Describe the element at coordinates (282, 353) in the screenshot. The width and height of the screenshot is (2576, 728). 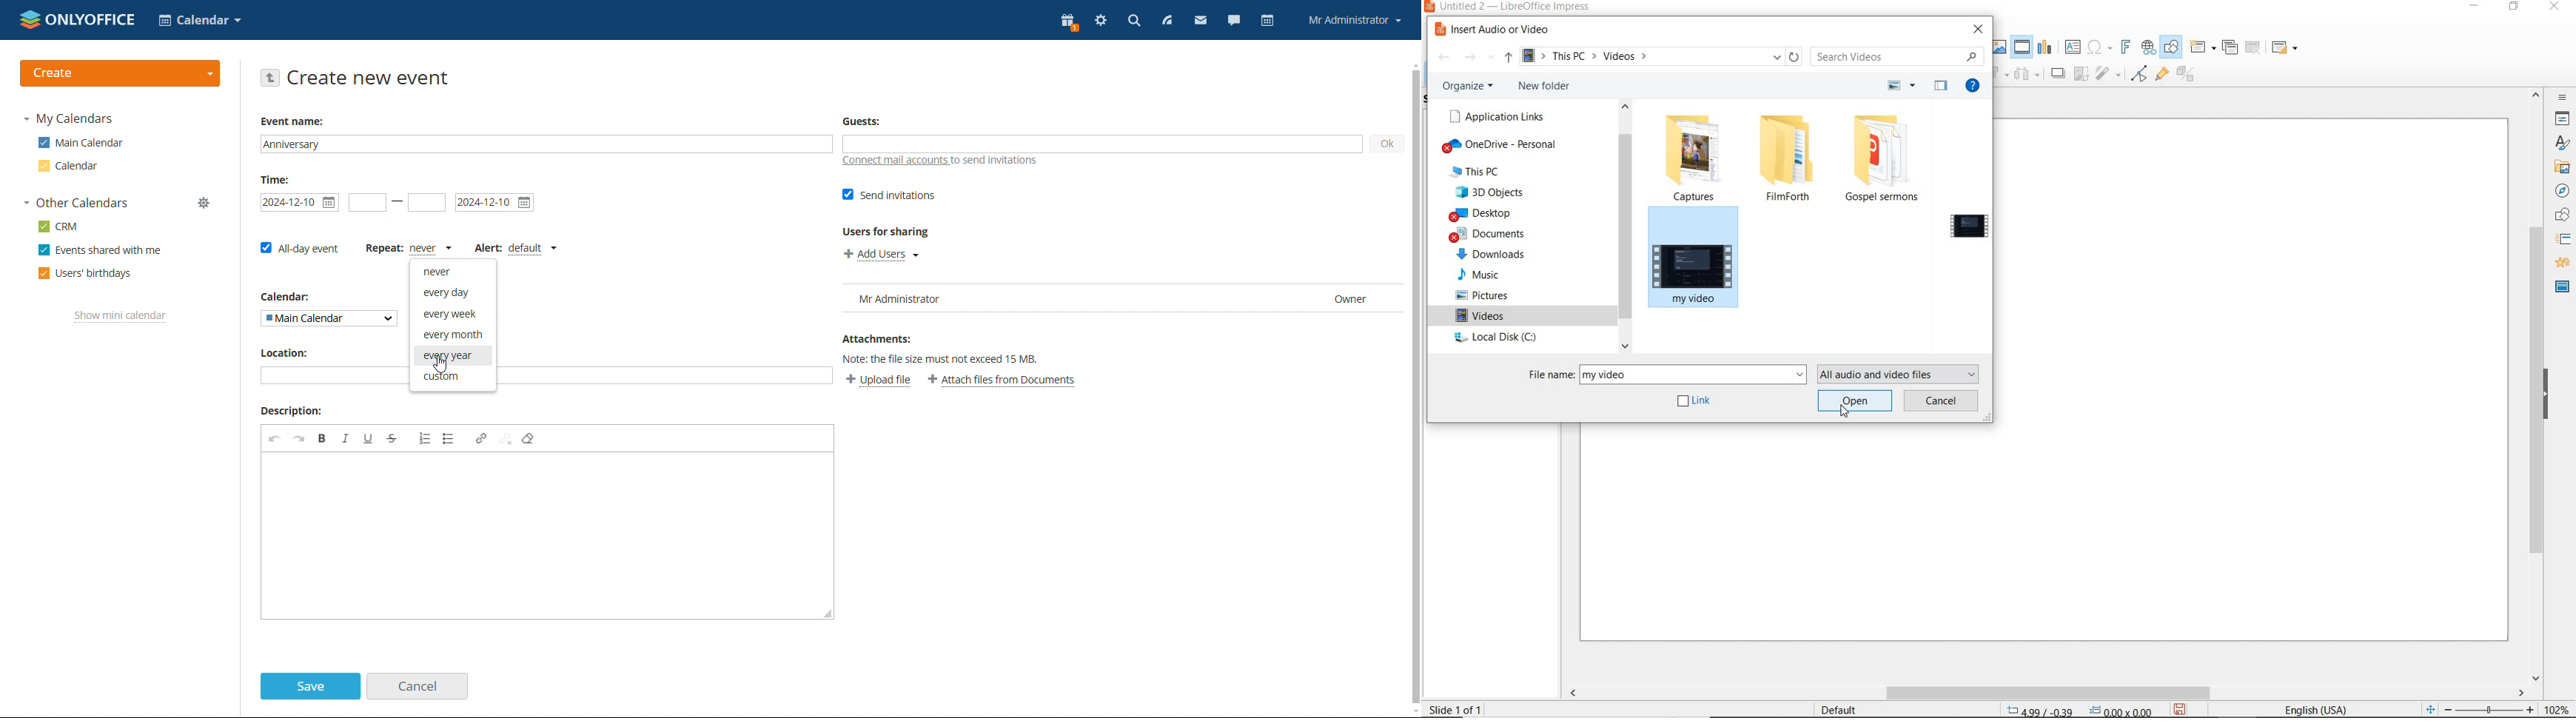
I see `Location:` at that location.